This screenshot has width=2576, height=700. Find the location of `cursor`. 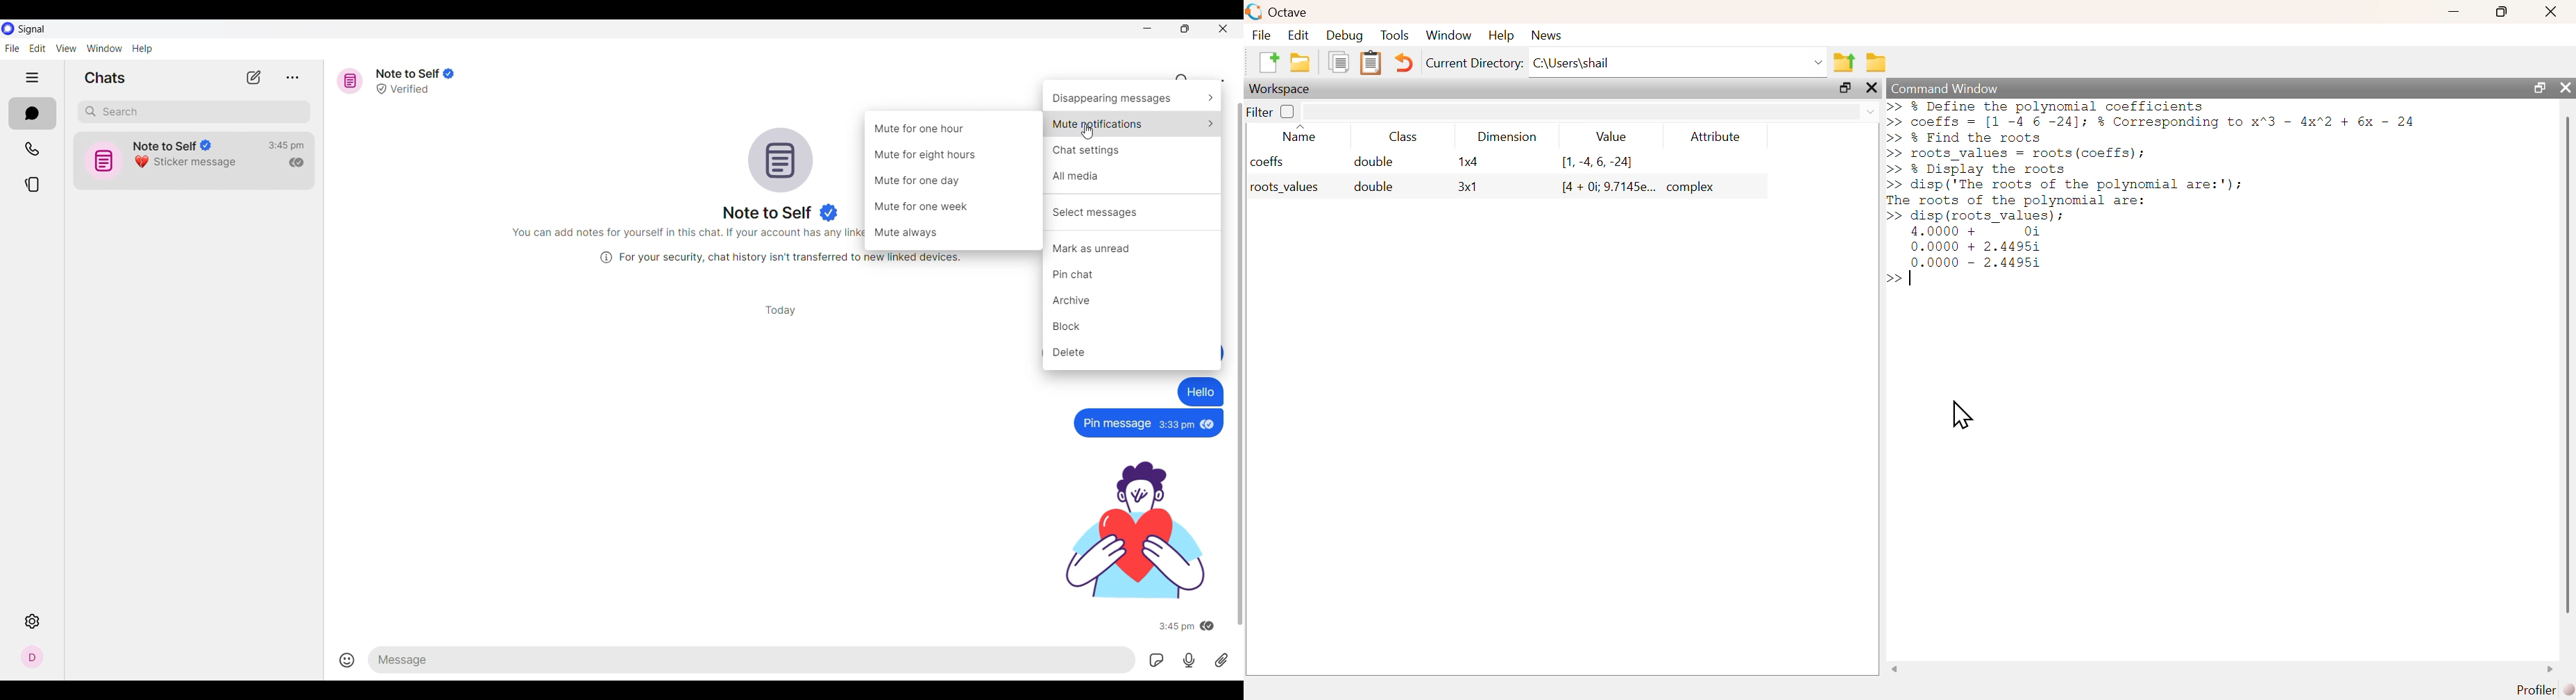

cursor is located at coordinates (1087, 132).